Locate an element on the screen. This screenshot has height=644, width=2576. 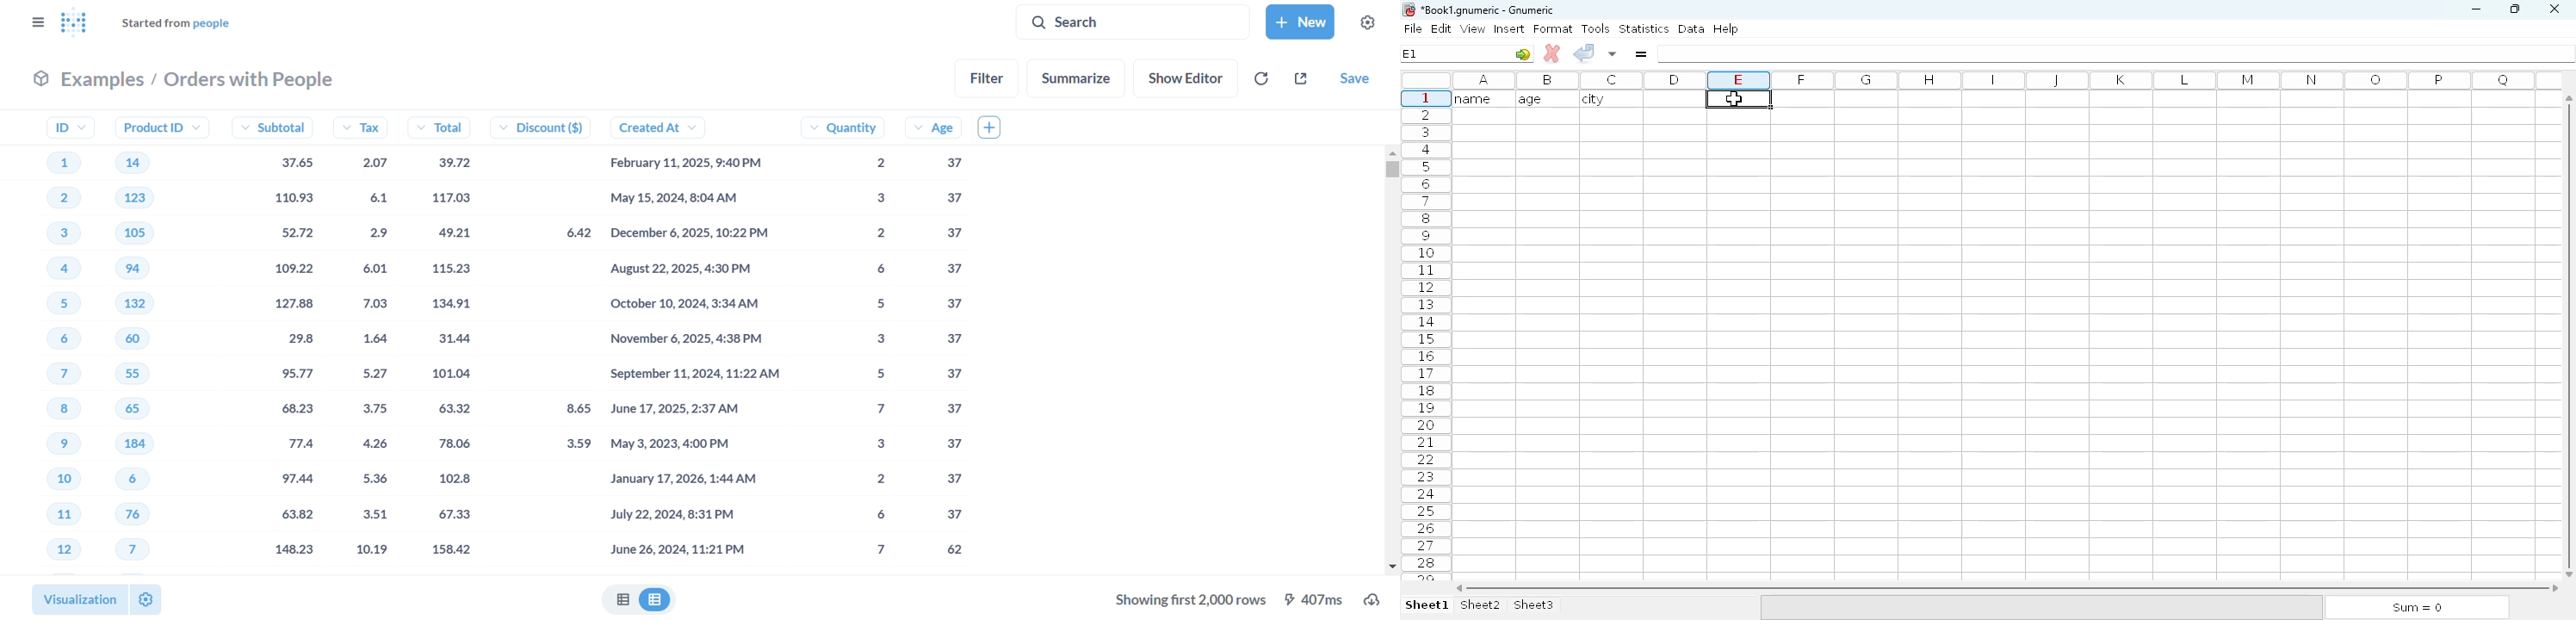
data is located at coordinates (1692, 28).